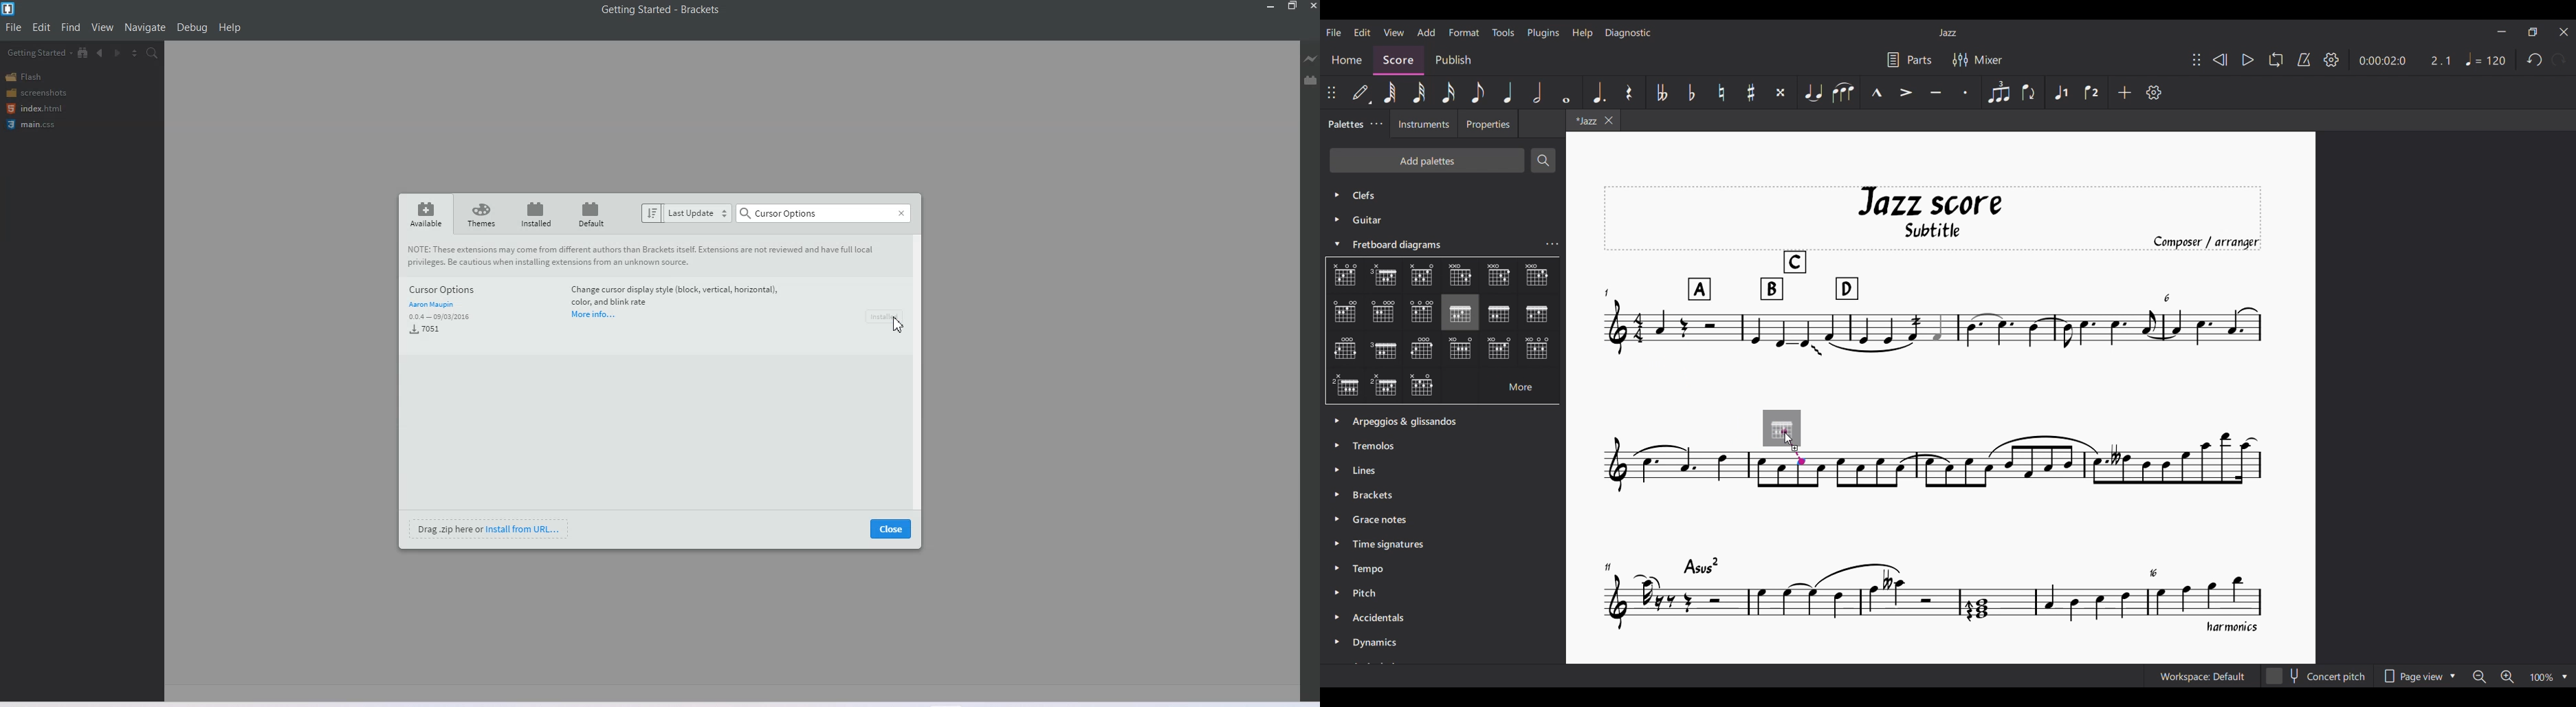 This screenshot has height=728, width=2576. I want to click on Marcato, so click(1876, 92).